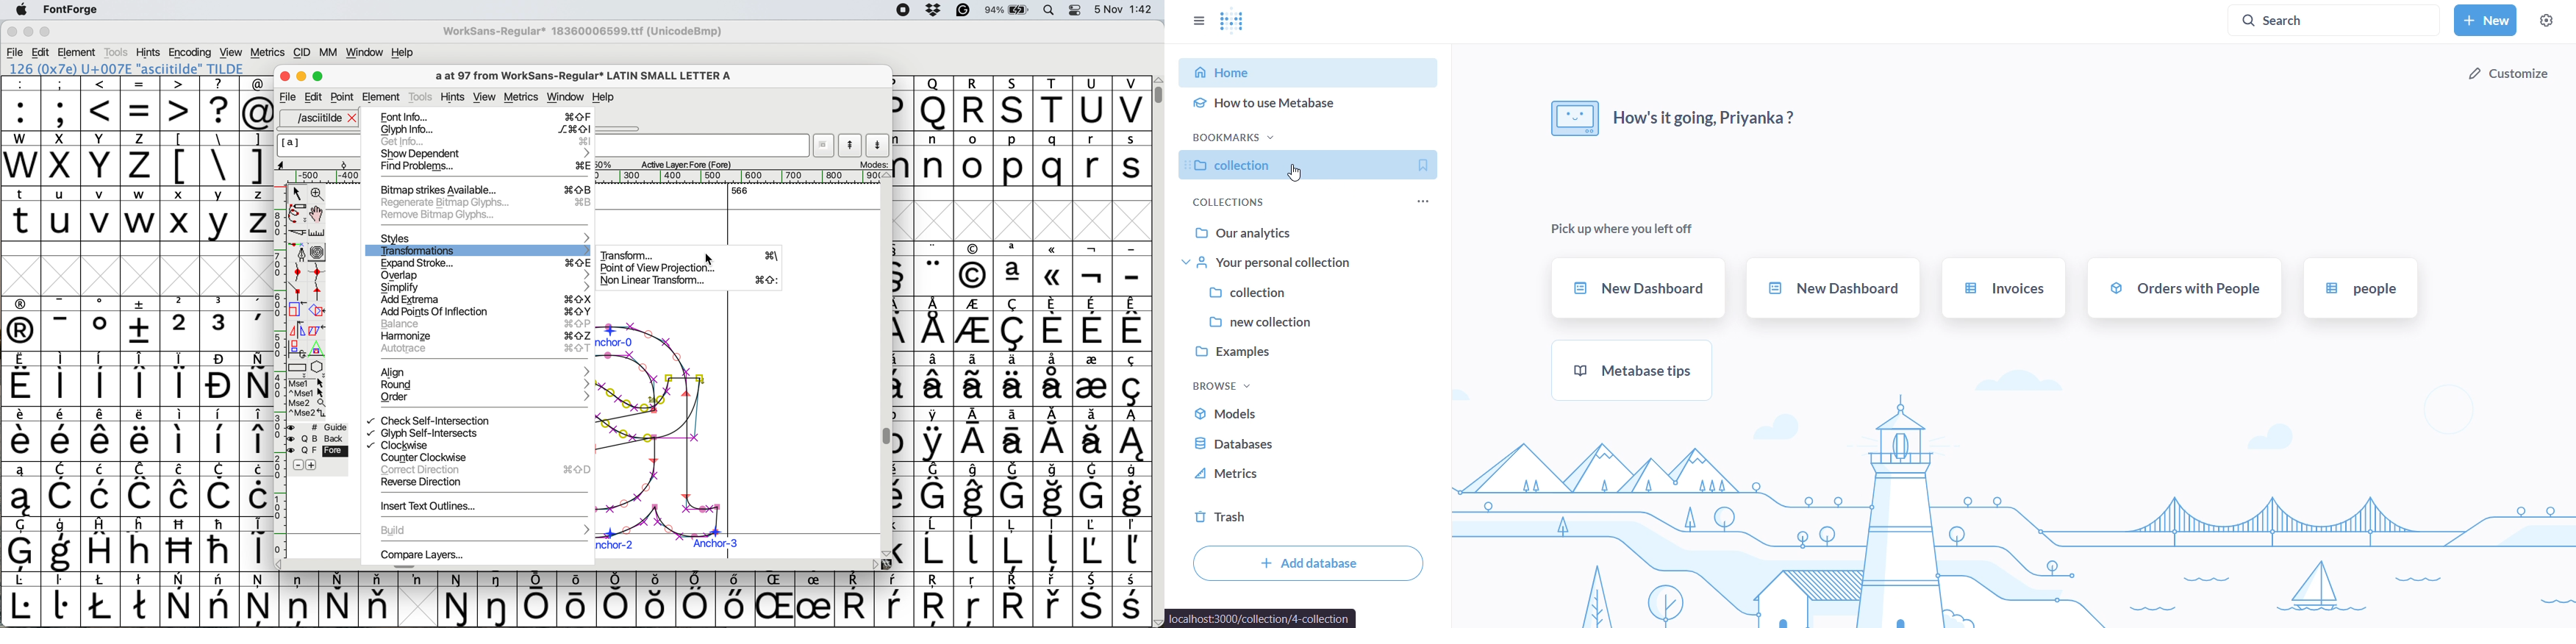 This screenshot has height=644, width=2576. Describe the element at coordinates (936, 378) in the screenshot. I see `symbol` at that location.